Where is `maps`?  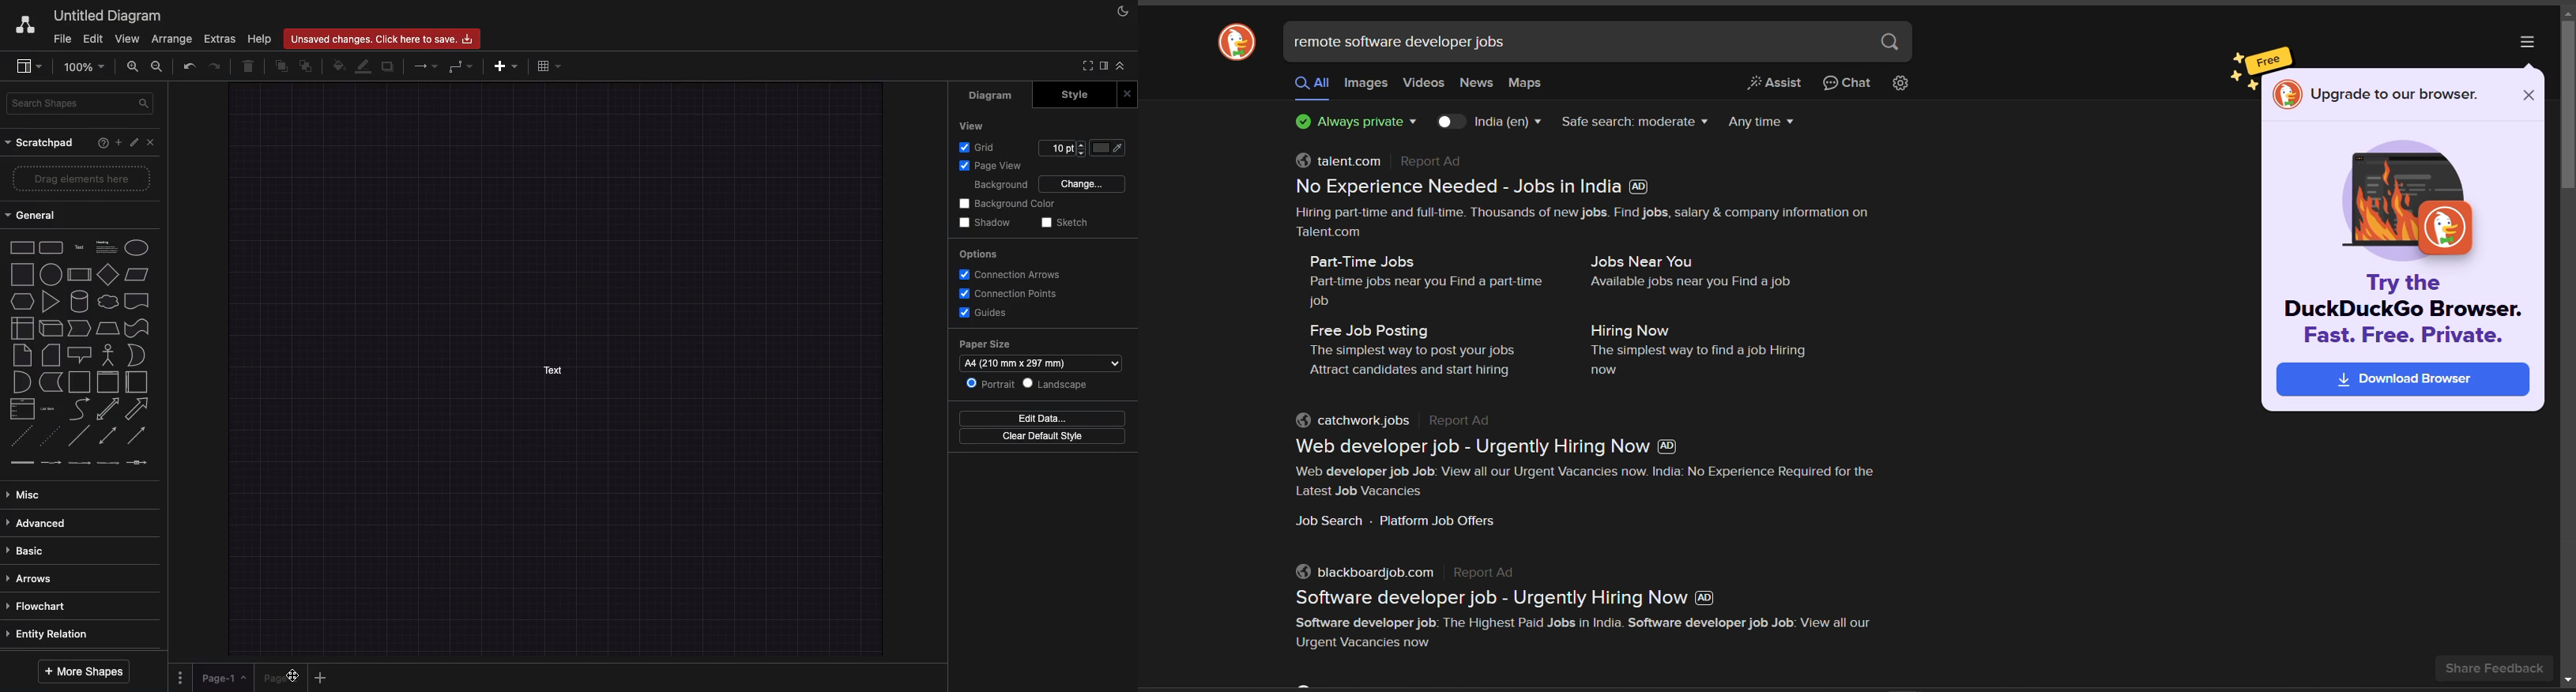 maps is located at coordinates (1530, 85).